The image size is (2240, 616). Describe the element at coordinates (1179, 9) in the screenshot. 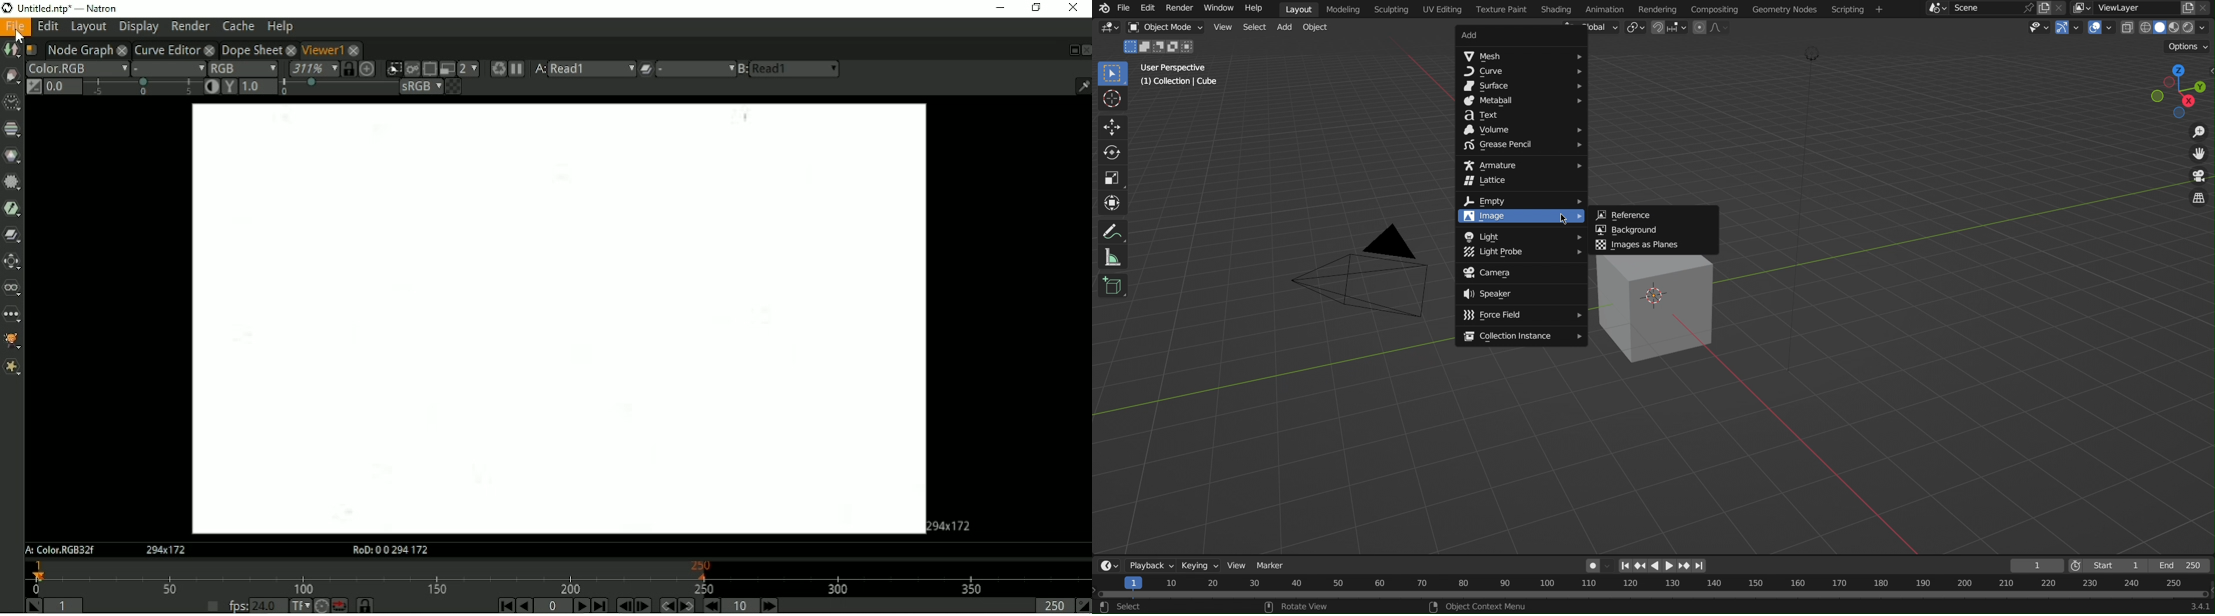

I see `Render` at that location.